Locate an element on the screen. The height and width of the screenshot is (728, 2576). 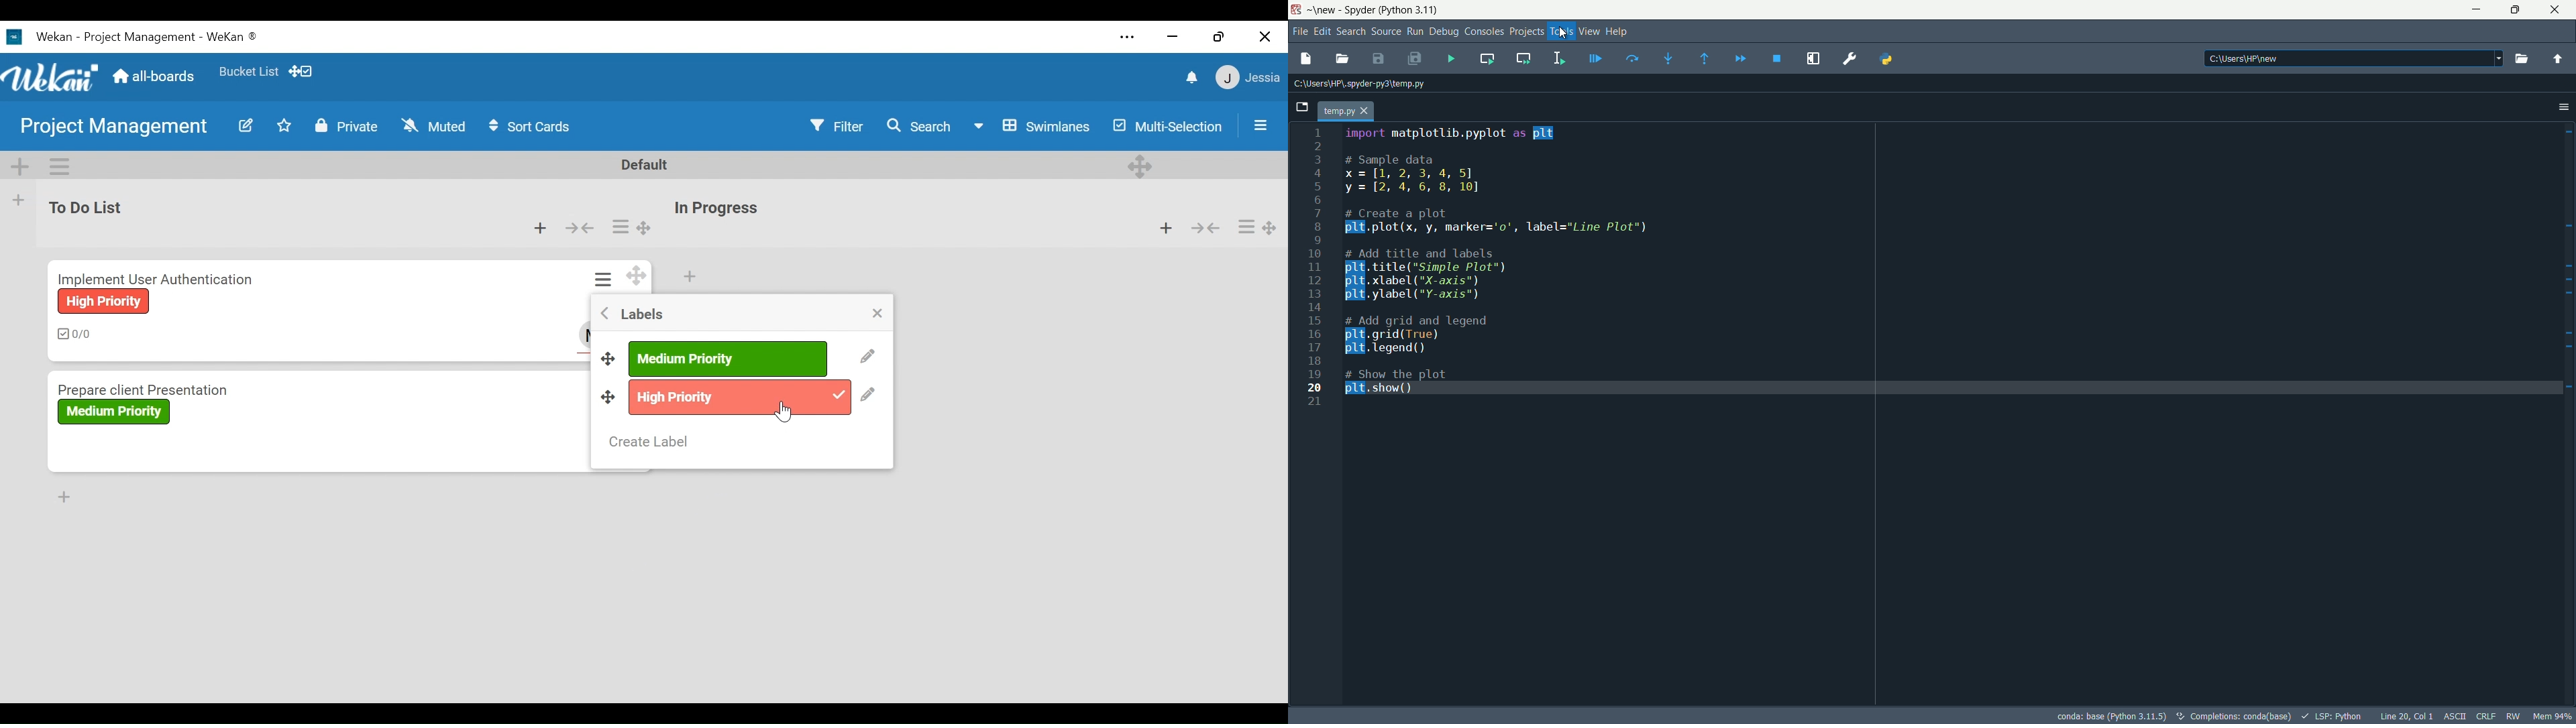
Software logo is located at coordinates (14, 37).